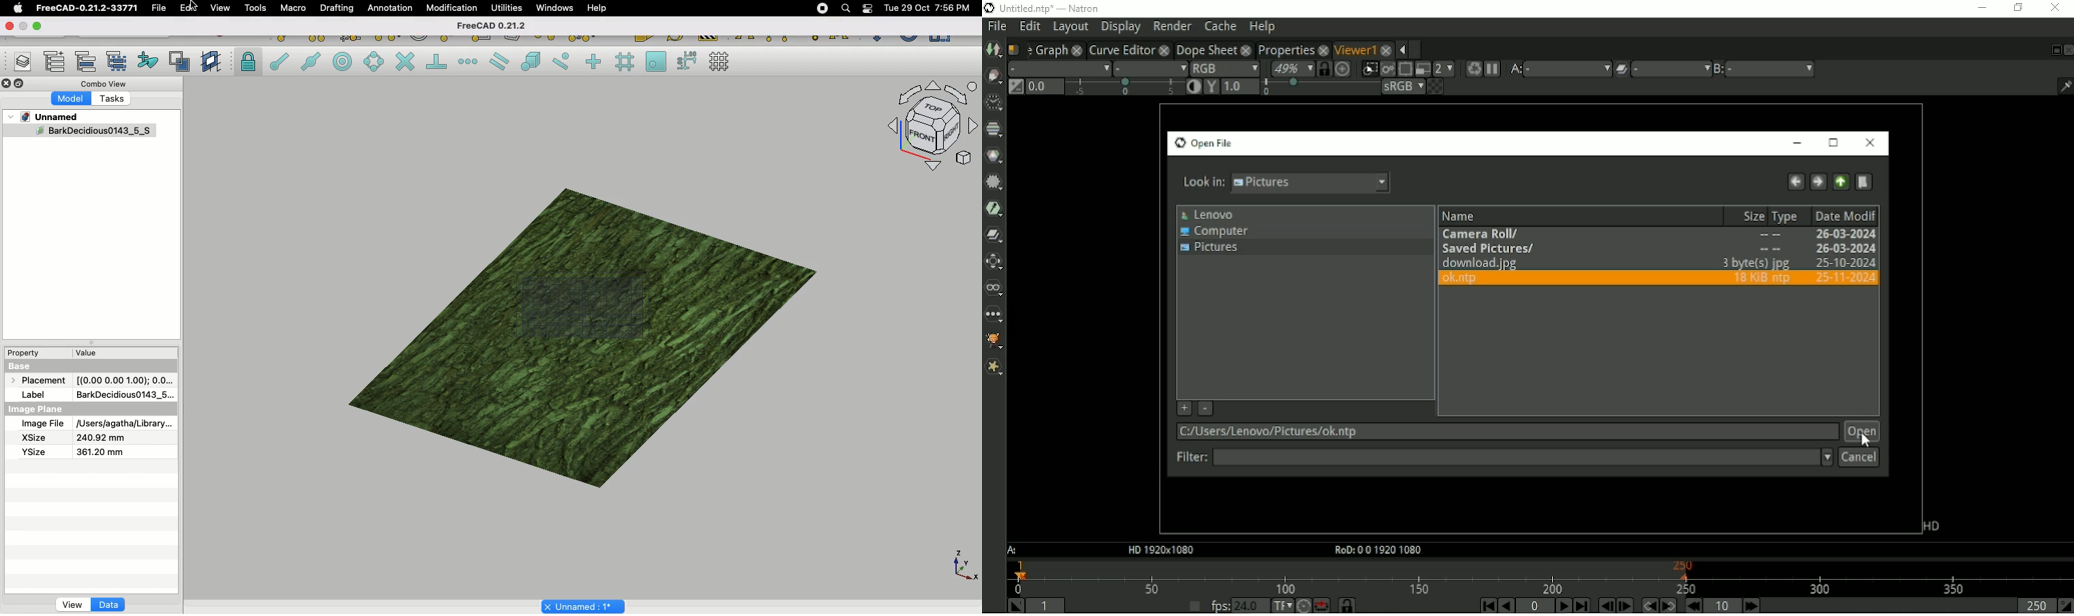 This screenshot has height=616, width=2100. I want to click on Modification, so click(455, 10).